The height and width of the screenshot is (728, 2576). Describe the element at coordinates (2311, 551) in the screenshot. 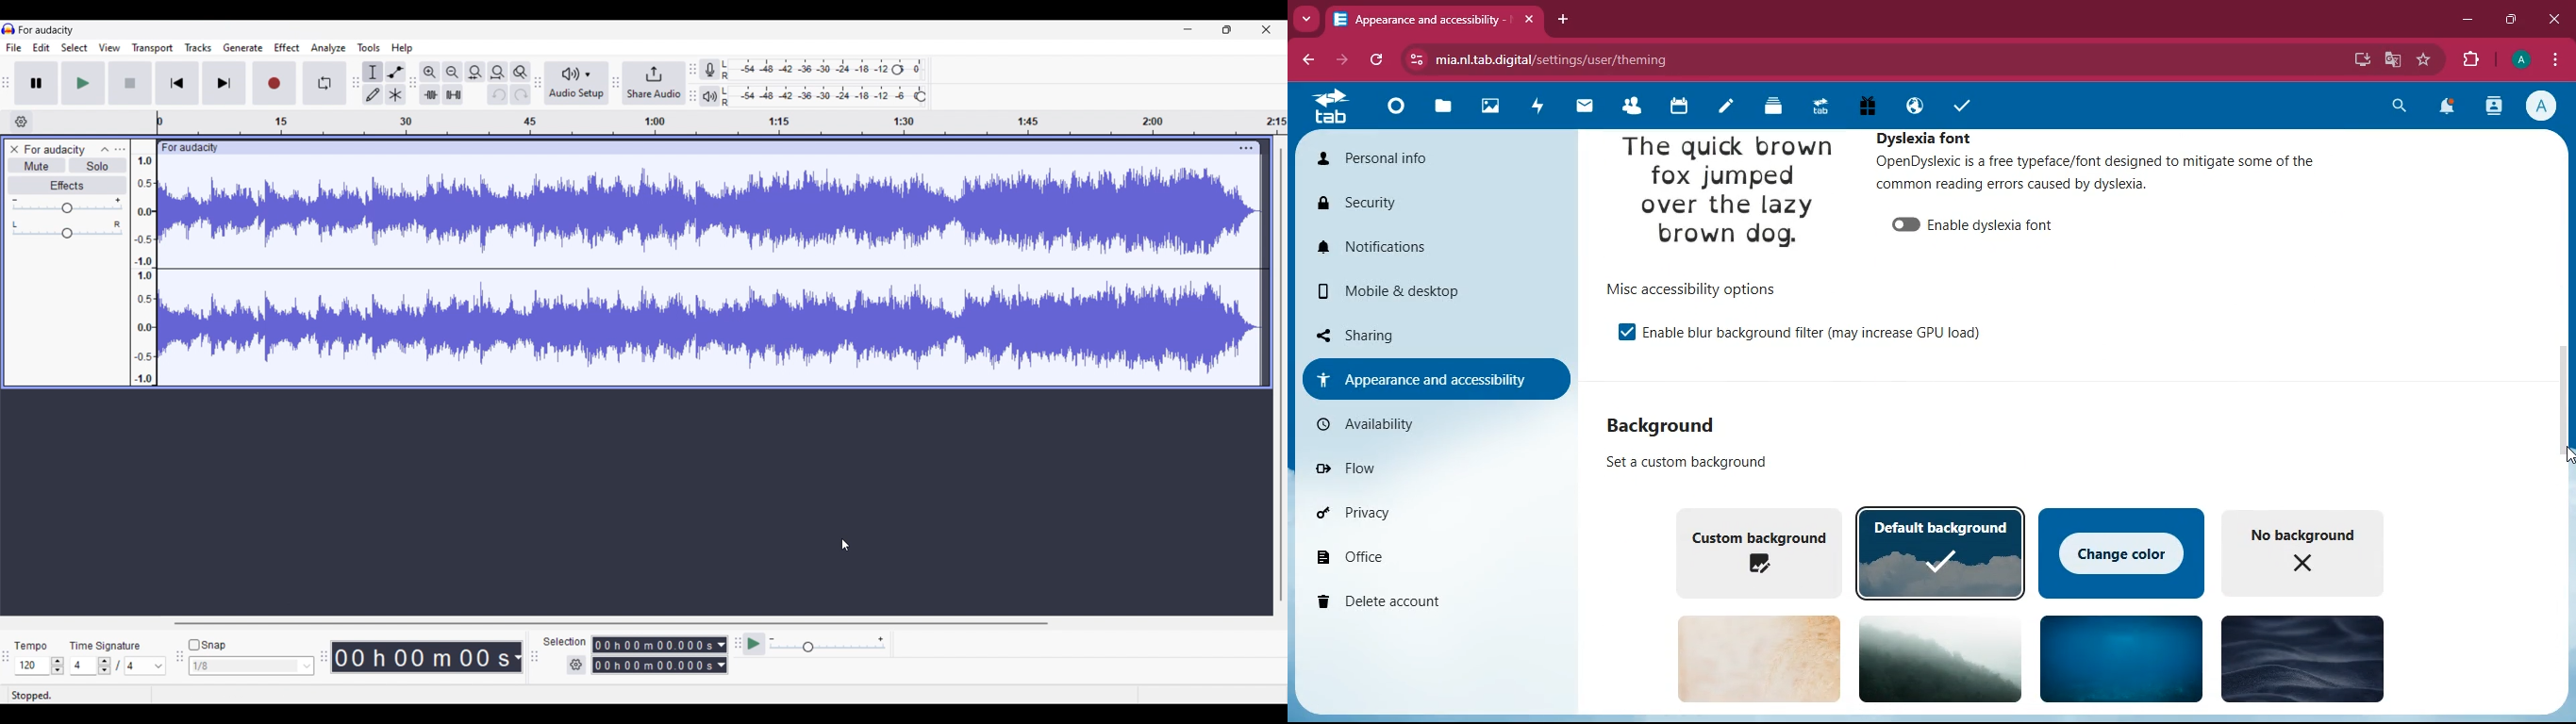

I see `no background` at that location.